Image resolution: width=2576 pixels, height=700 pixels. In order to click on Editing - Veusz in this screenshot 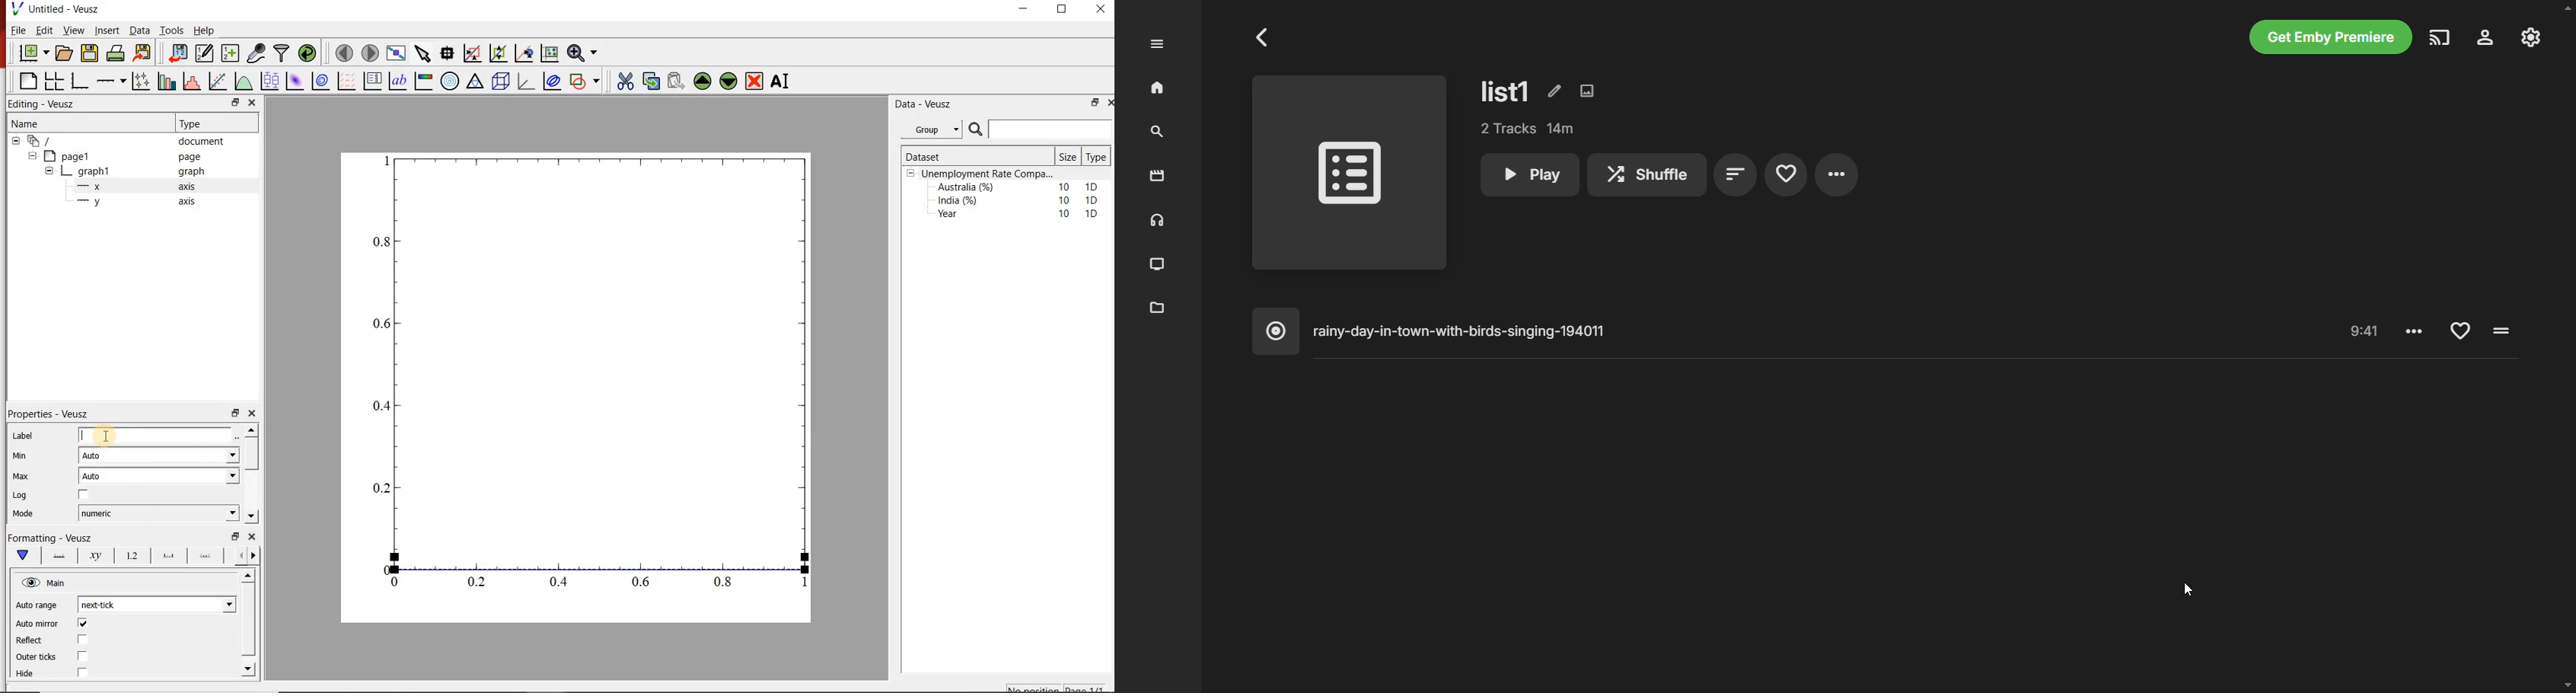, I will do `click(44, 103)`.